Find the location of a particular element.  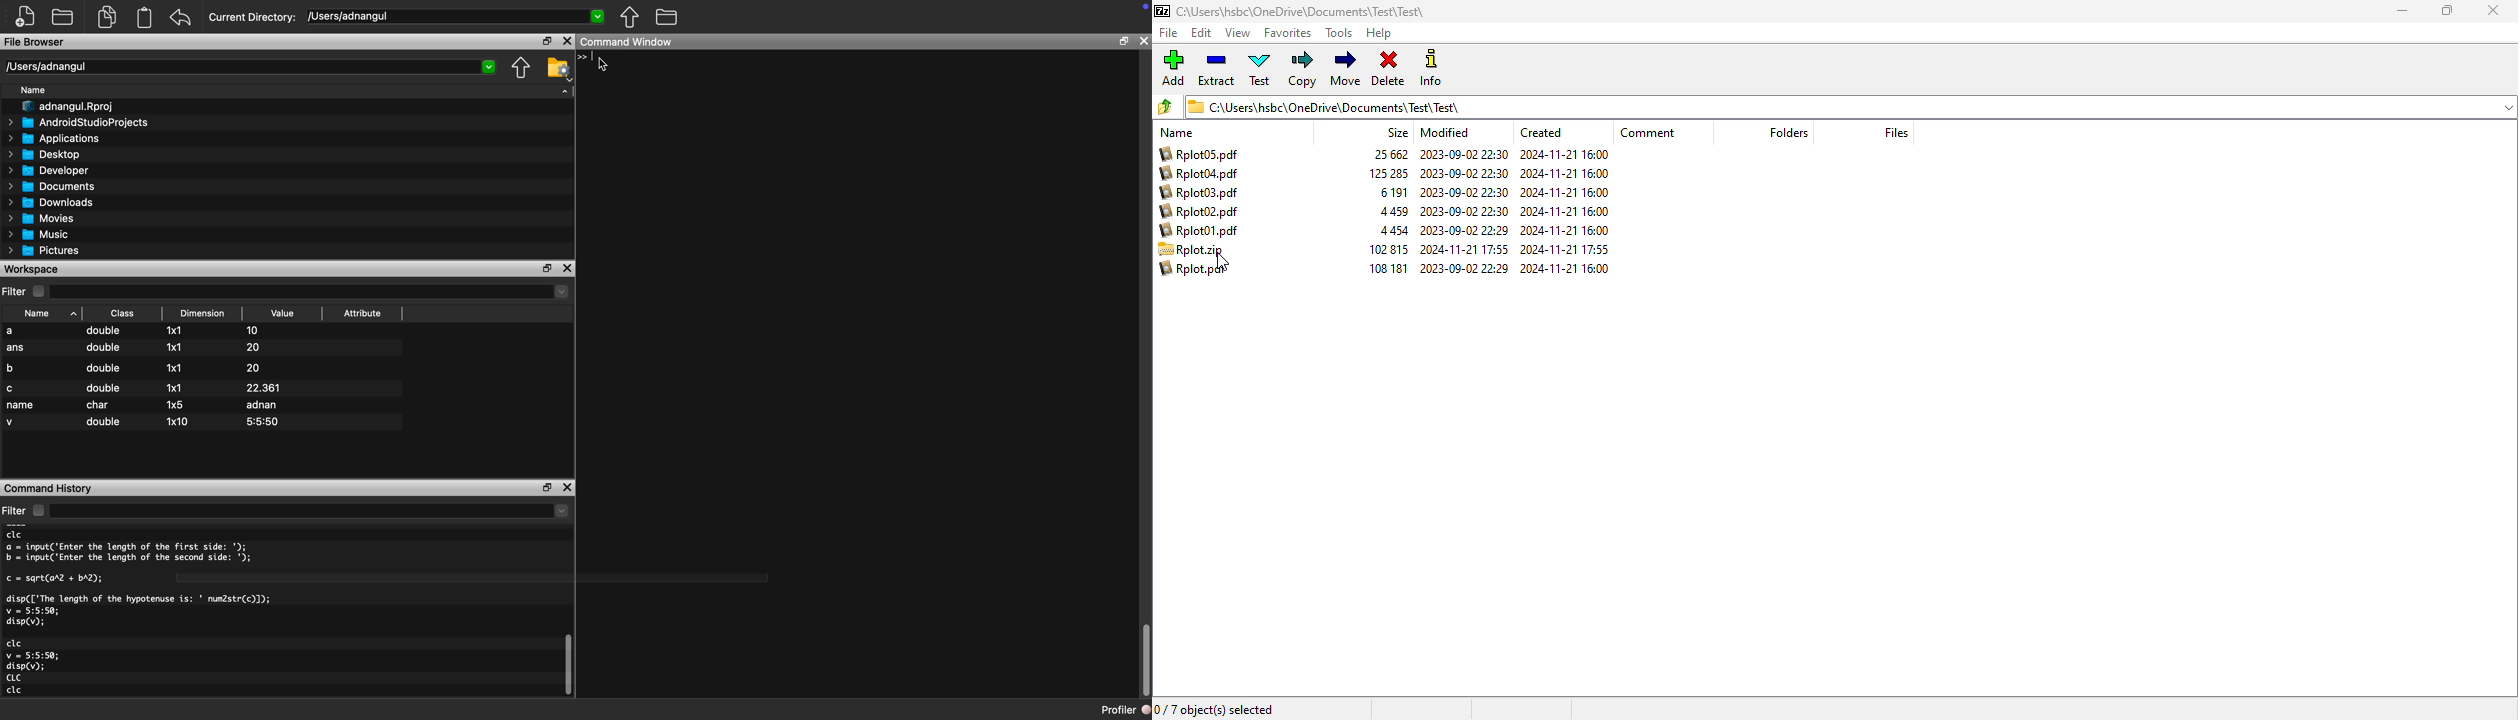

Video is located at coordinates (289, 311).